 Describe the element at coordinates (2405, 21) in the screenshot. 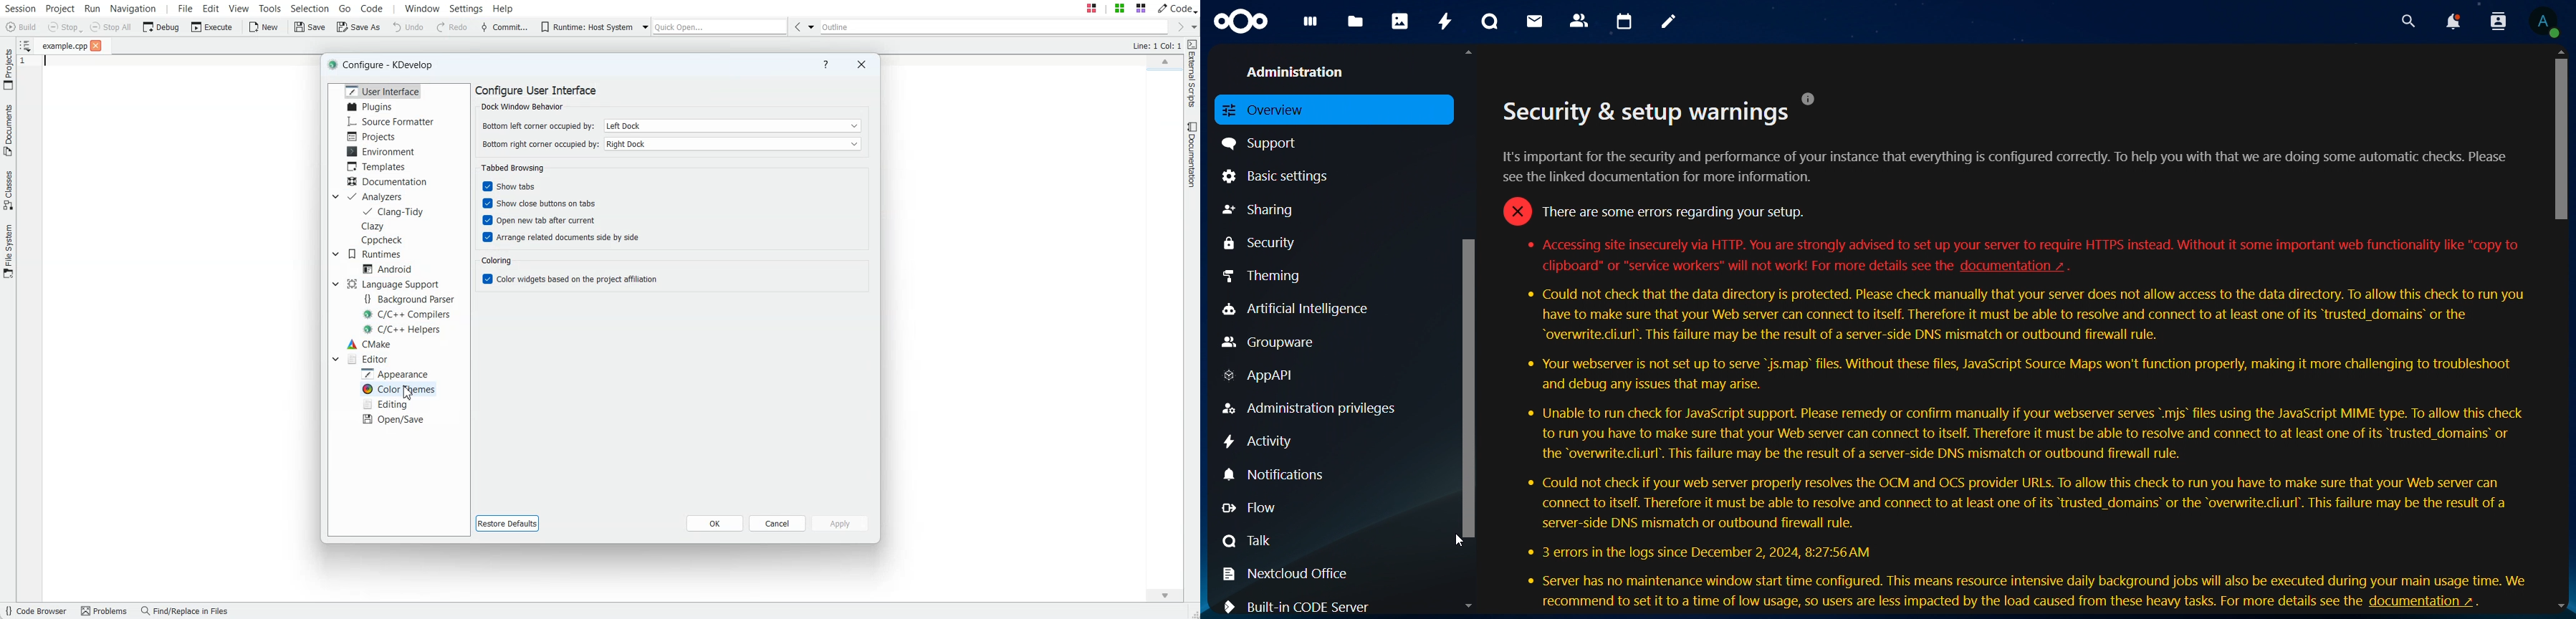

I see `search` at that location.